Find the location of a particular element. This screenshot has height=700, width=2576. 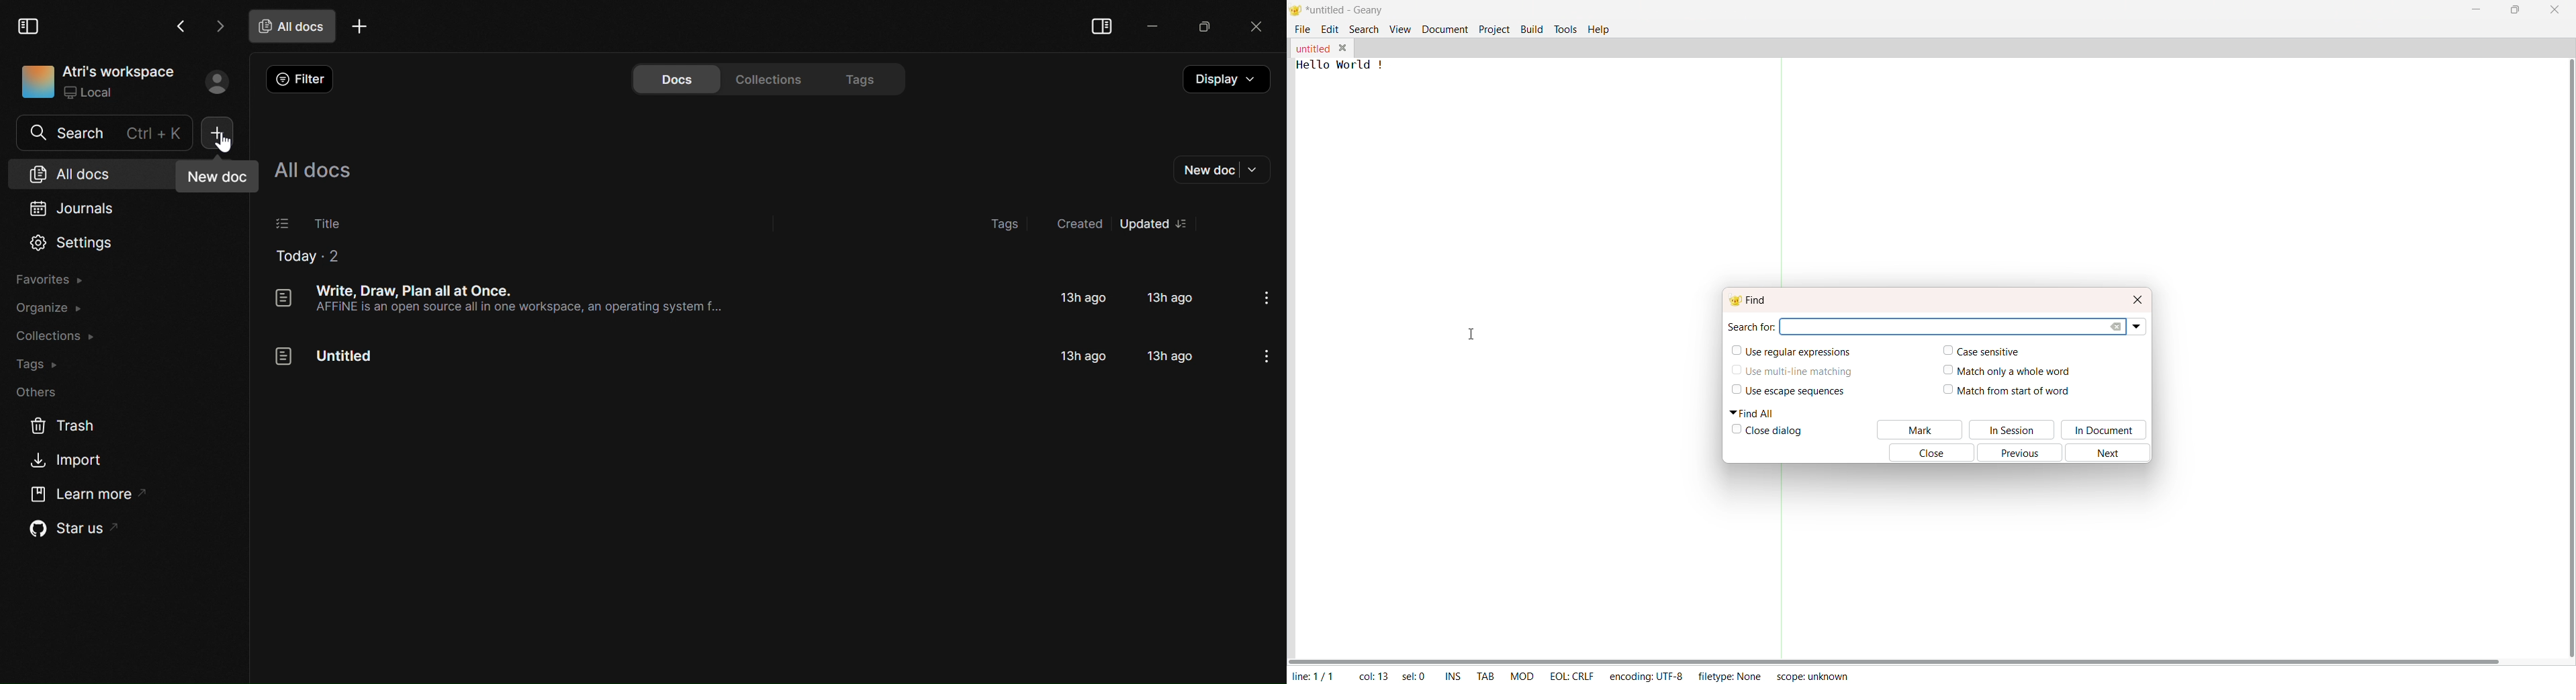

icon is located at coordinates (284, 298).